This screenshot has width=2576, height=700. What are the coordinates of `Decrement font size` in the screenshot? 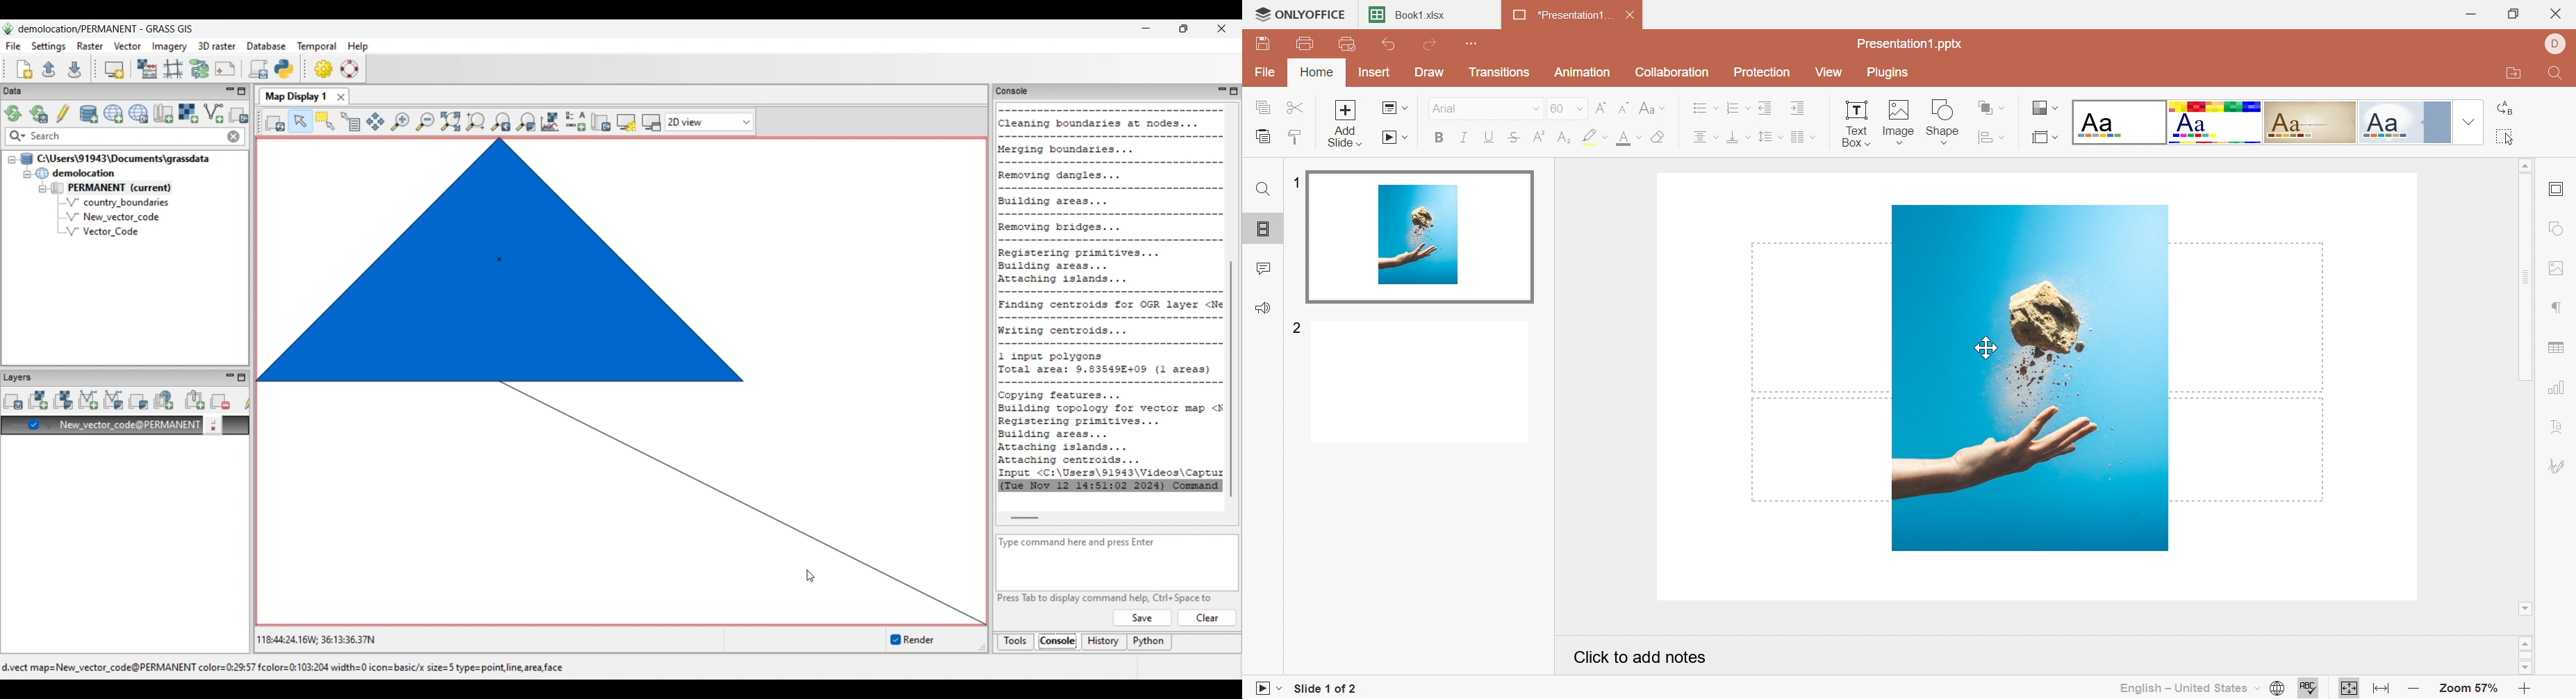 It's located at (1624, 106).